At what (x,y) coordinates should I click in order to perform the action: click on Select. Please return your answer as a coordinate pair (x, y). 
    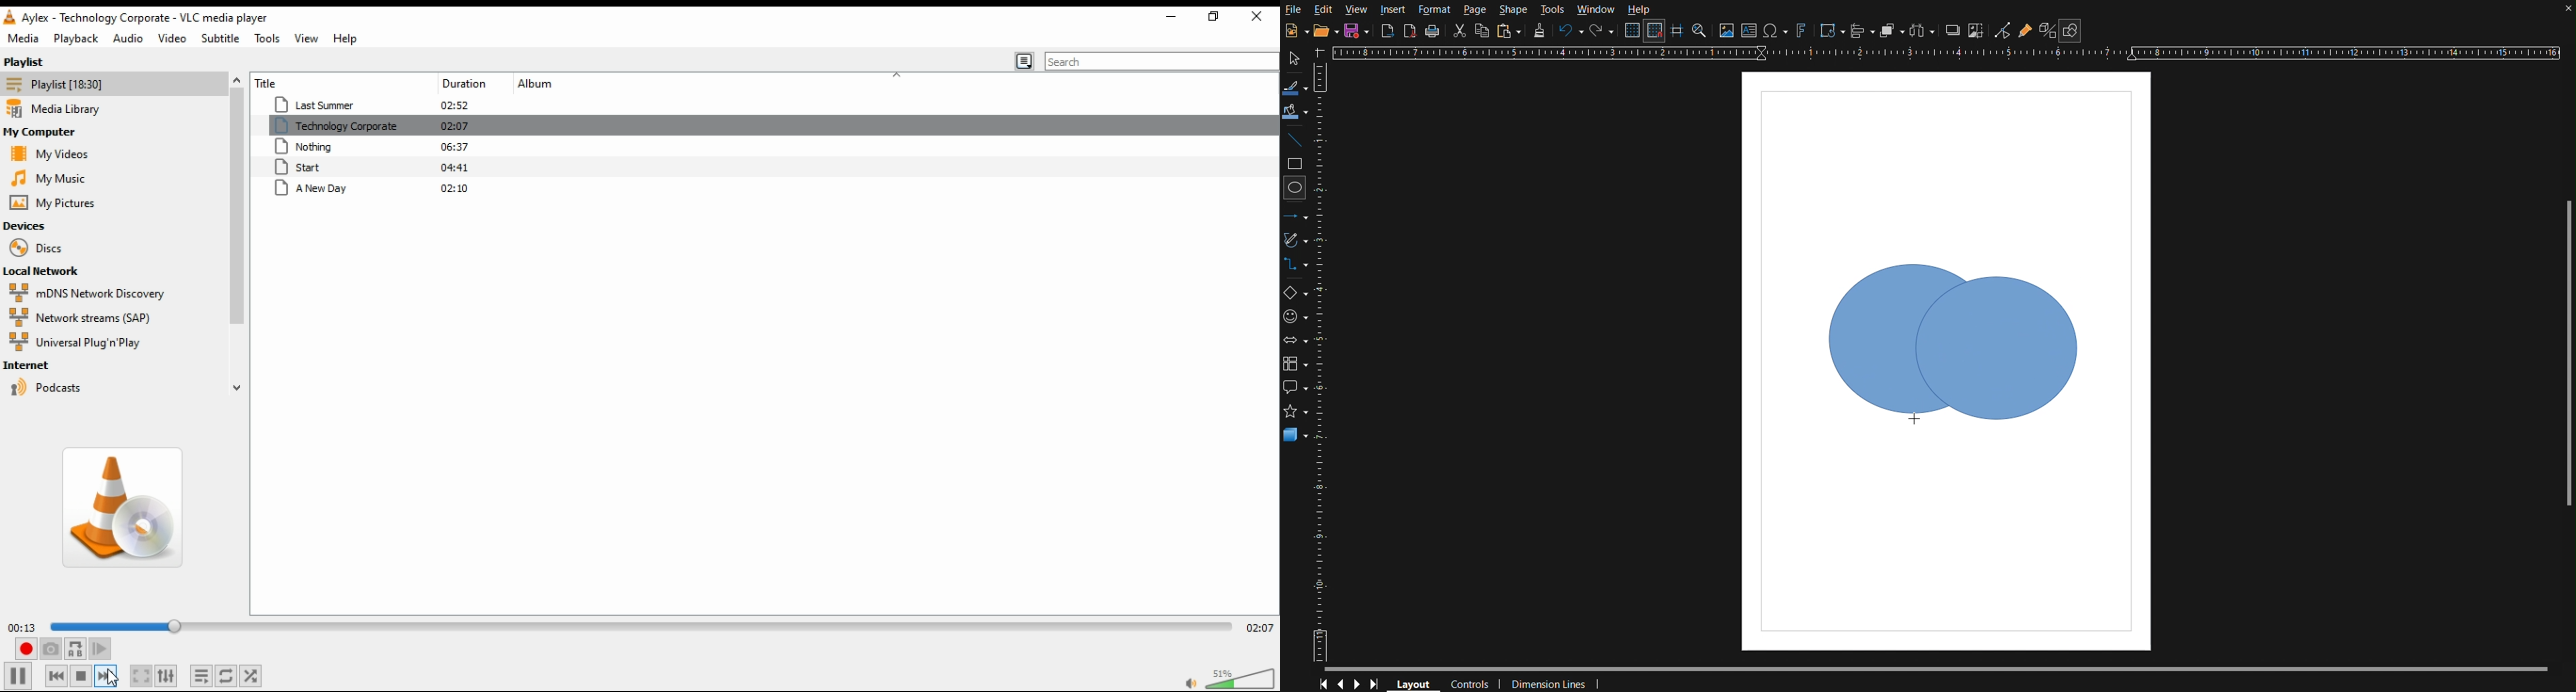
    Looking at the image, I should click on (1296, 57).